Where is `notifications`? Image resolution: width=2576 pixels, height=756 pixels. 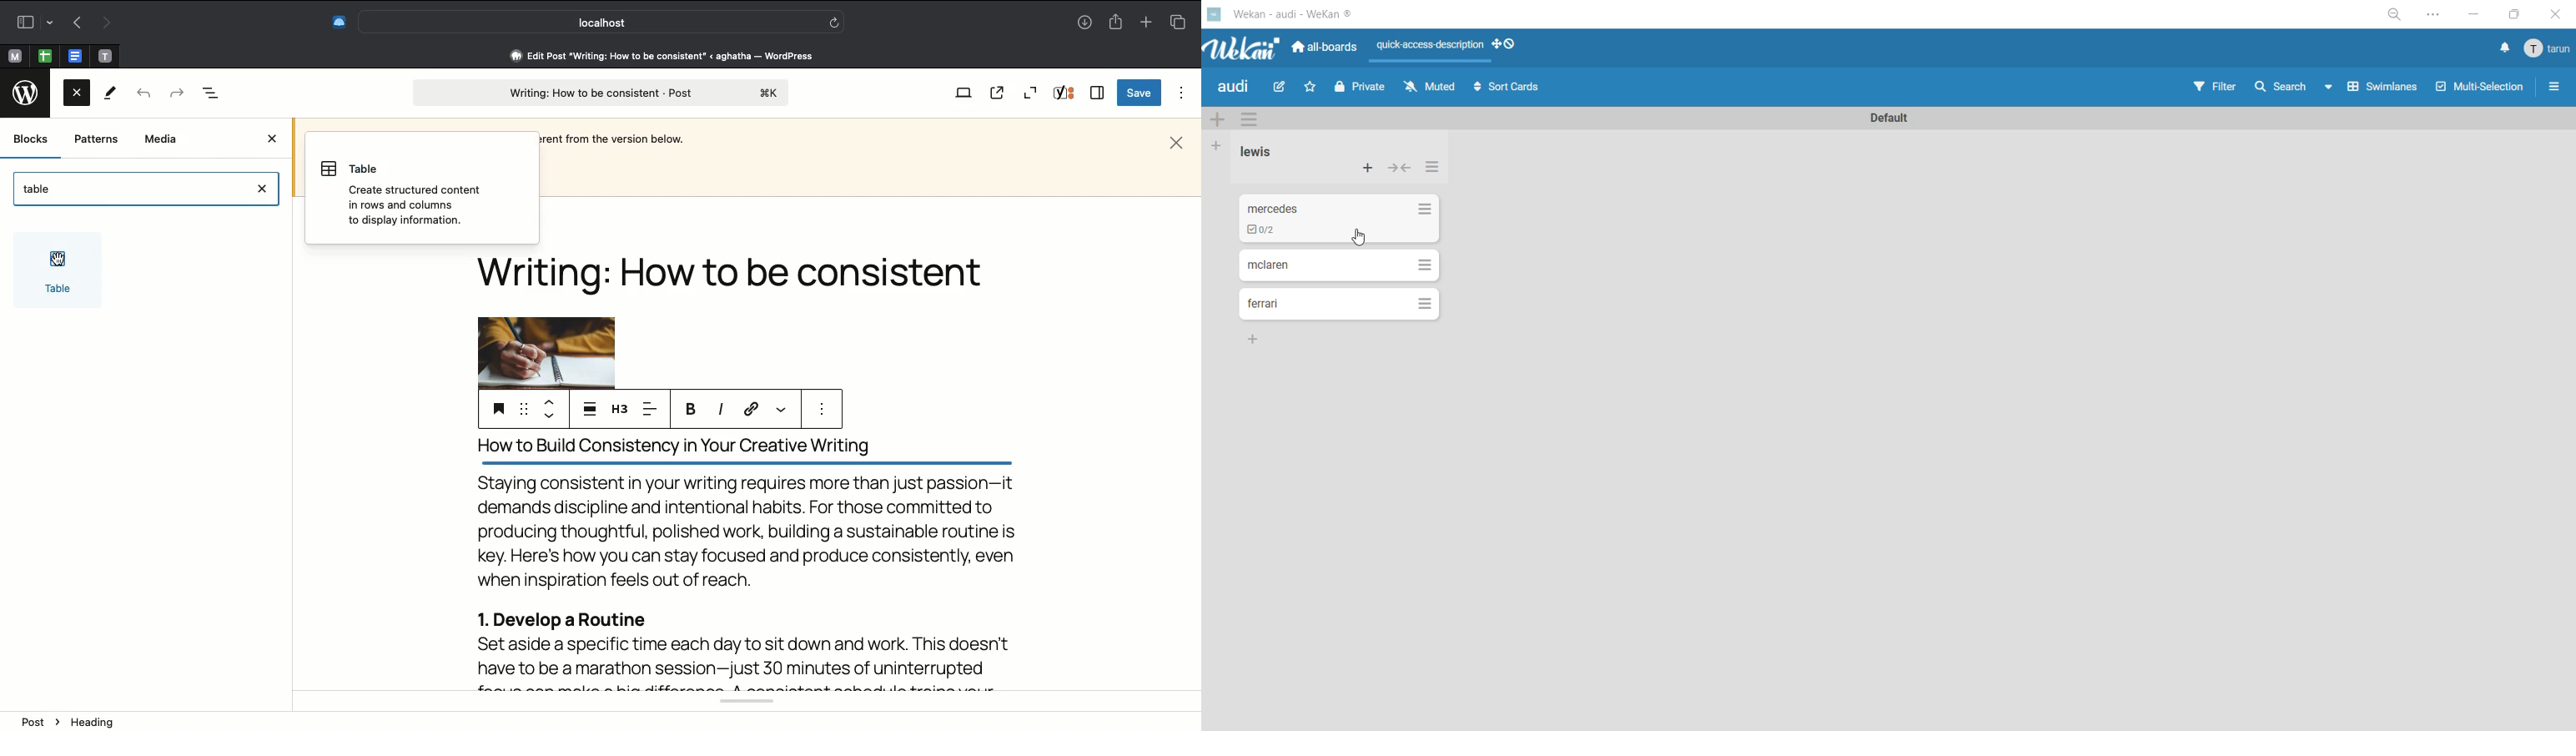
notifications is located at coordinates (2499, 51).